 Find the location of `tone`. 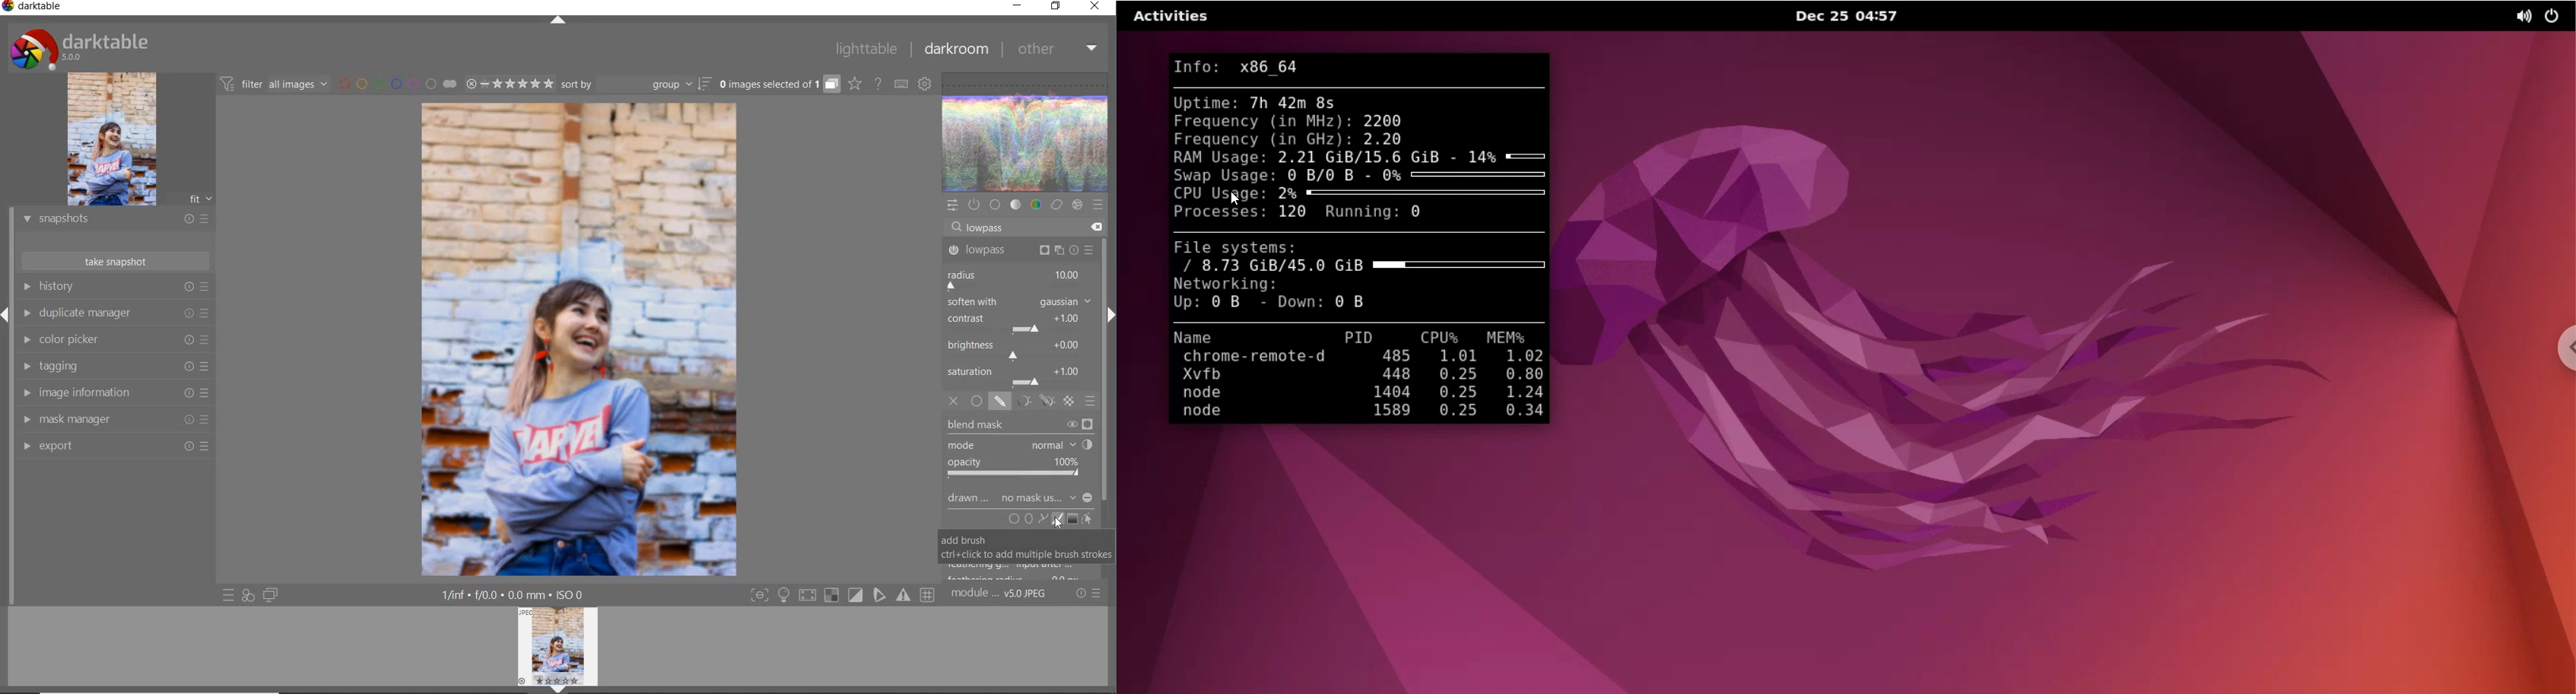

tone is located at coordinates (1017, 205).